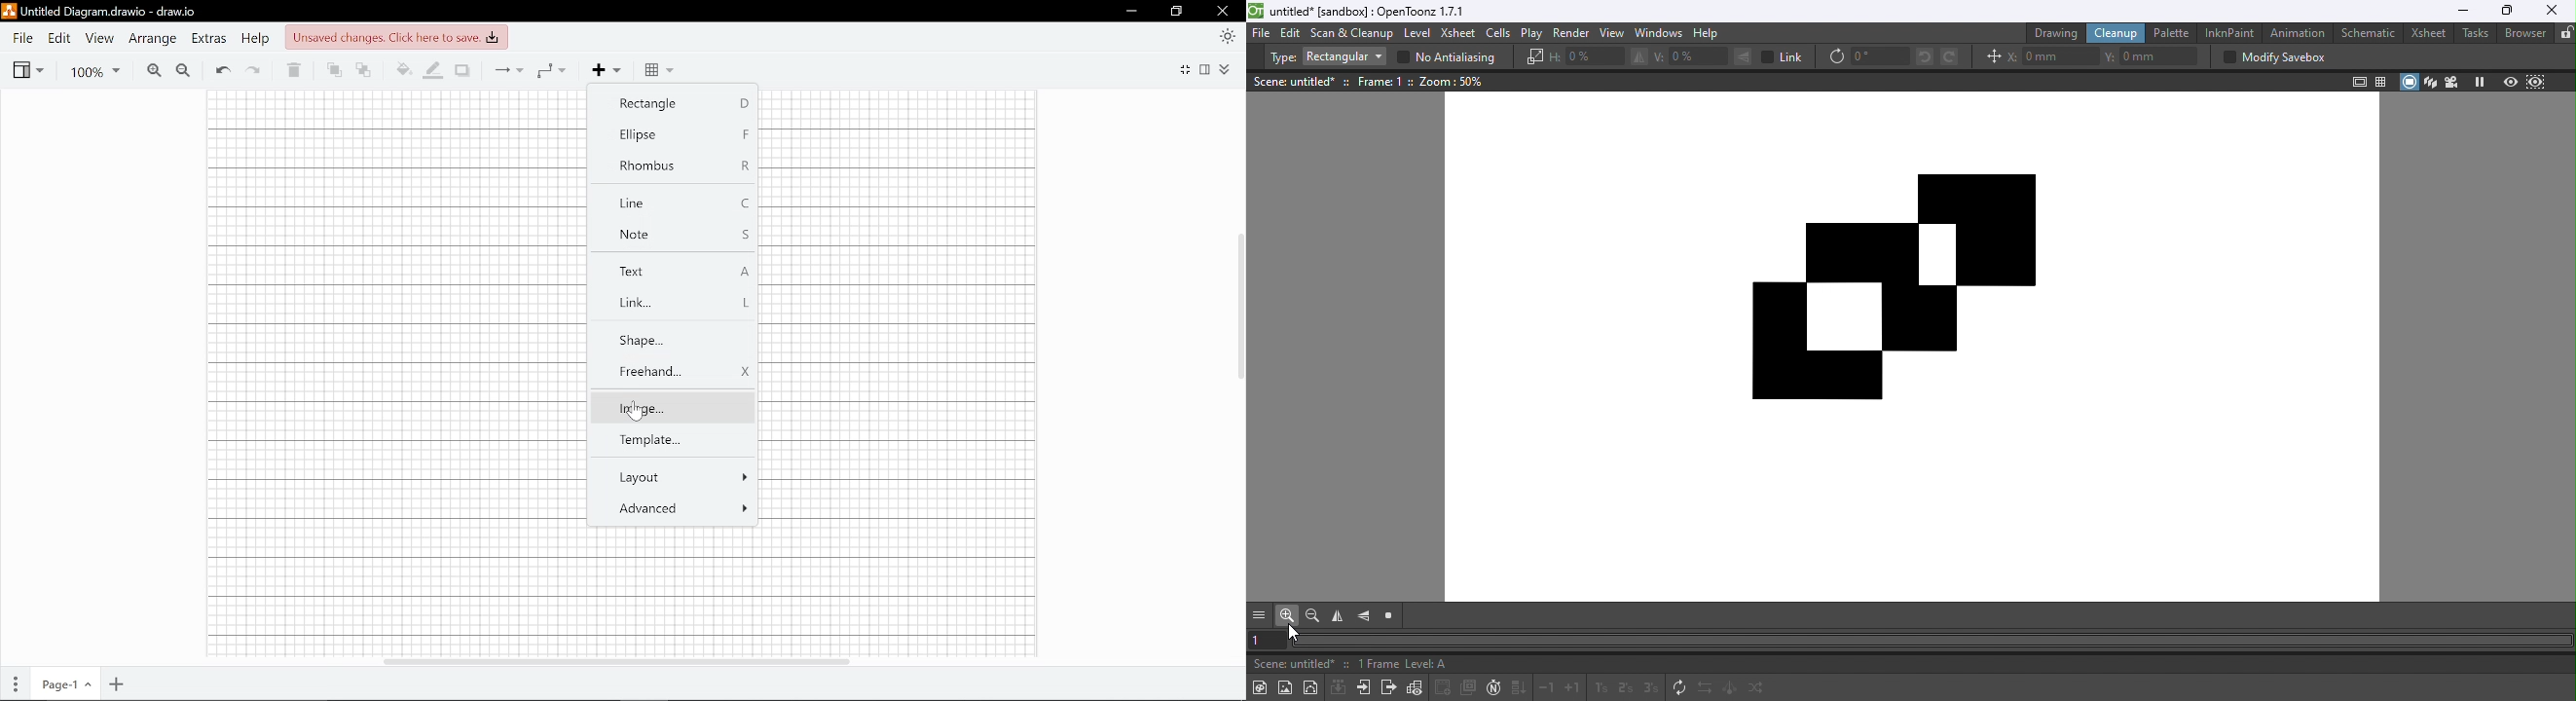 The image size is (2576, 728). What do you see at coordinates (1269, 640) in the screenshot?
I see `Select the current frame` at bounding box center [1269, 640].